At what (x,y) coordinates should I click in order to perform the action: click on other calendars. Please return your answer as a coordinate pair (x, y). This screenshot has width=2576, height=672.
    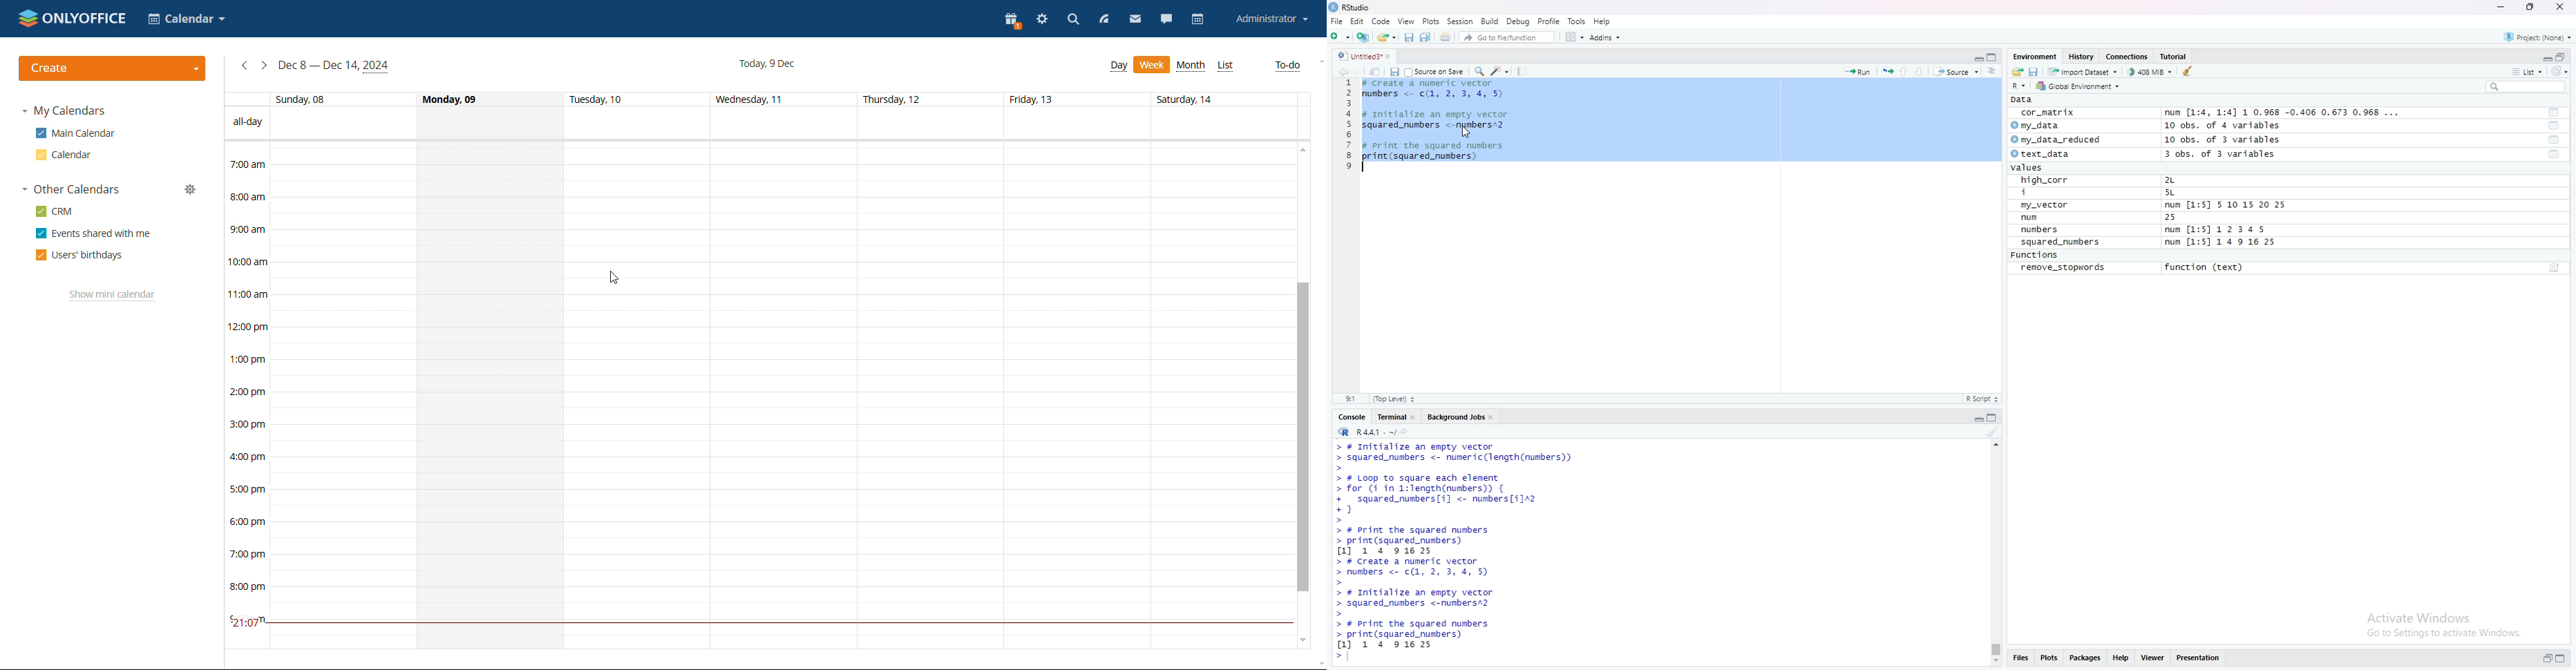
    Looking at the image, I should click on (70, 190).